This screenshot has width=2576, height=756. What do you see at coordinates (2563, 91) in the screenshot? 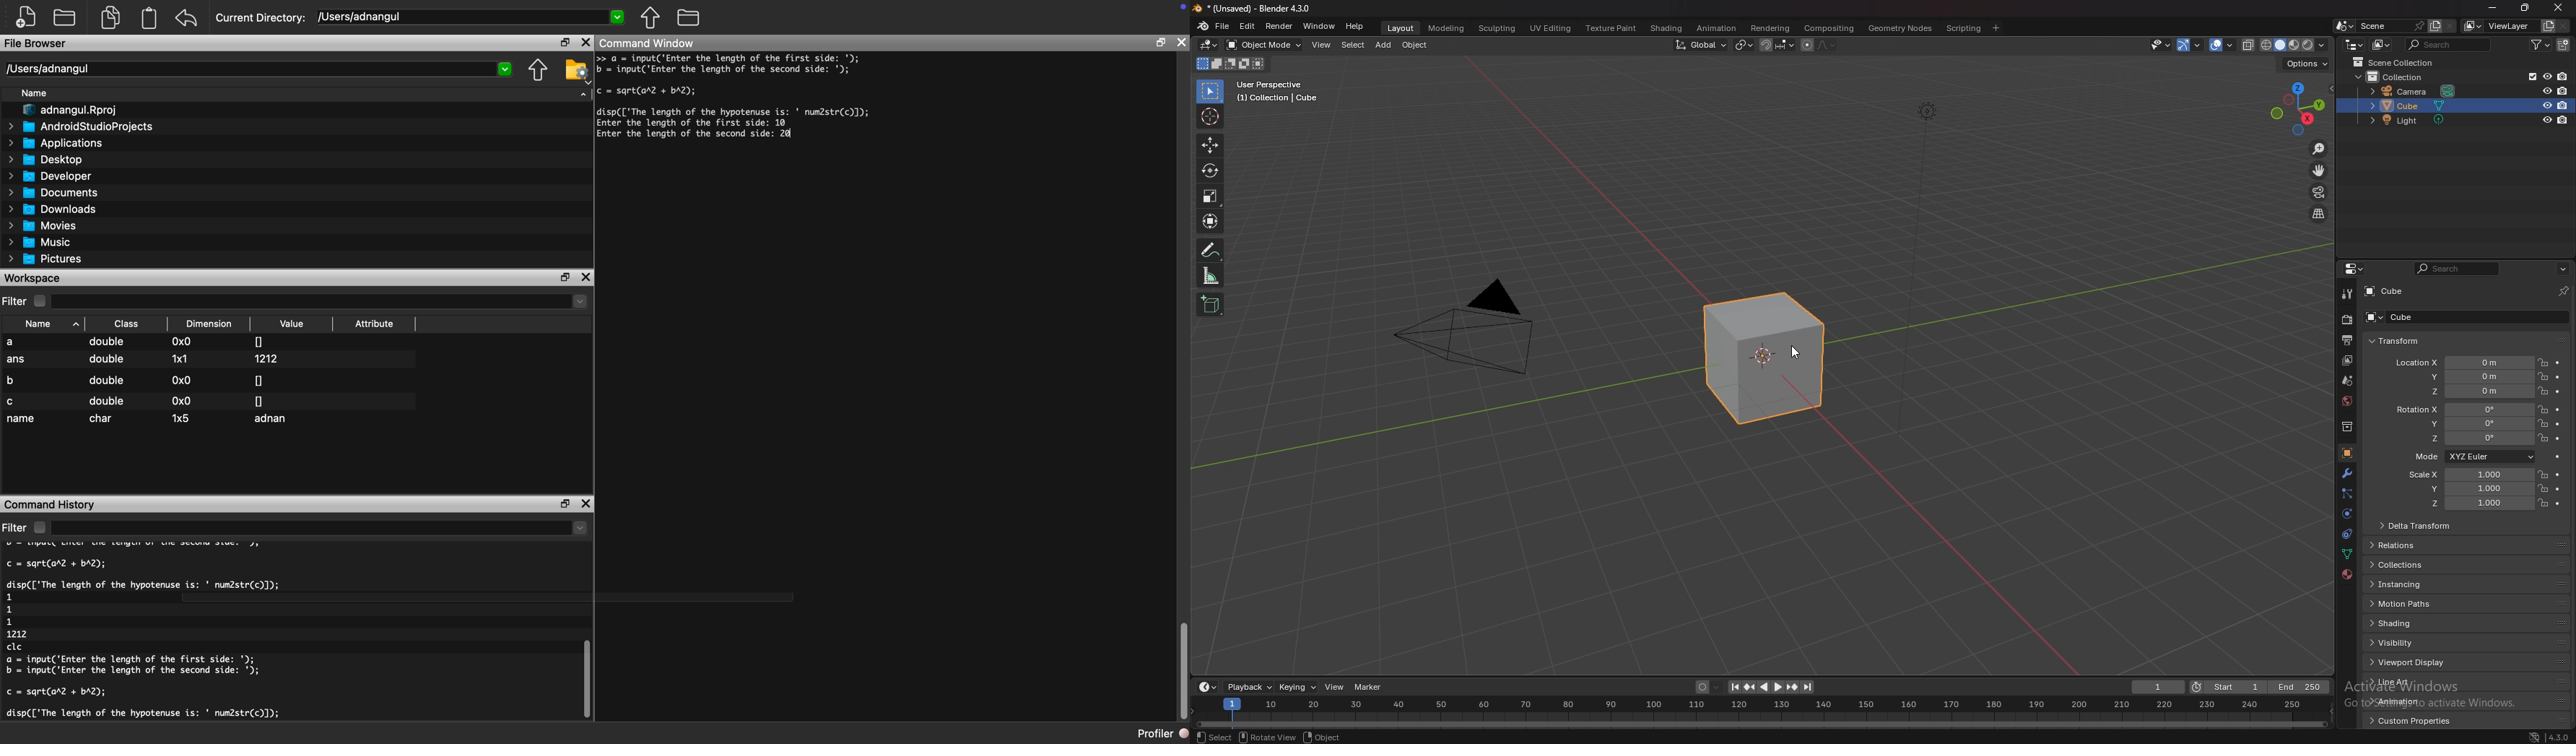
I see `disable in render` at bounding box center [2563, 91].